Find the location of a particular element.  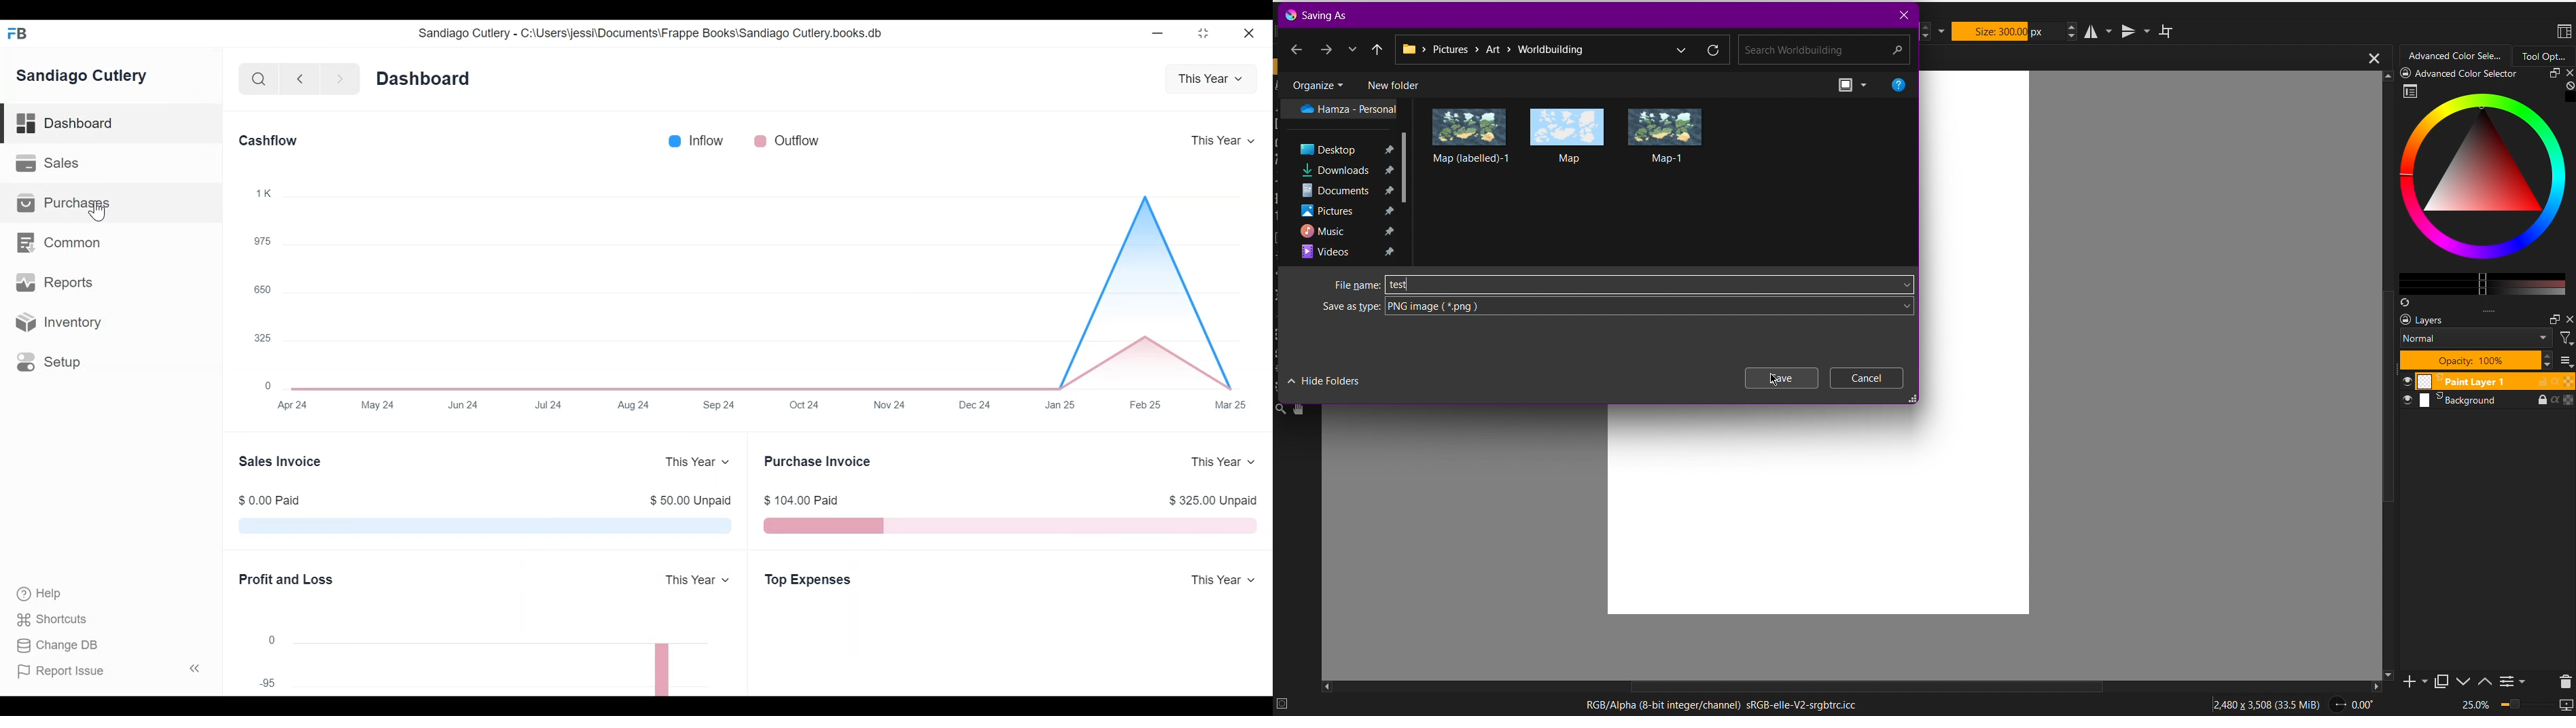

Size is located at coordinates (2008, 31).